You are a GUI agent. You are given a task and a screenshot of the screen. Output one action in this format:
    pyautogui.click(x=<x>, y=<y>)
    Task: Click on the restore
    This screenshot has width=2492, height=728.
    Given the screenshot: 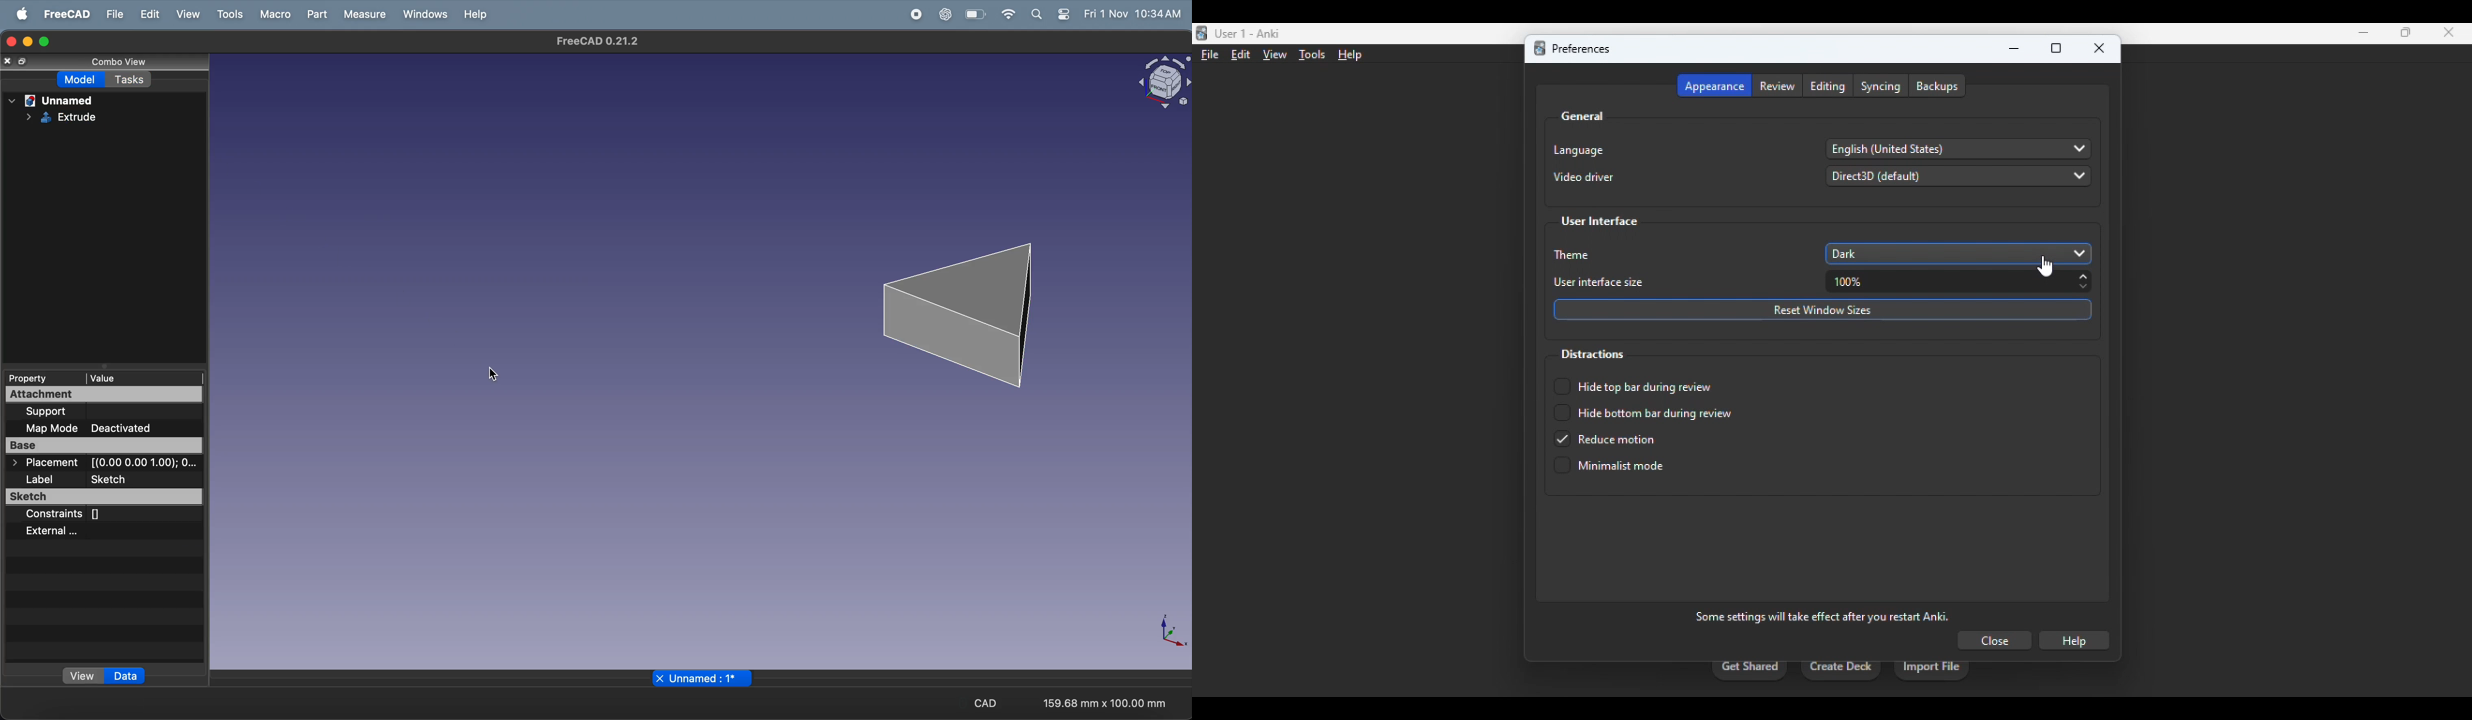 What is the action you would take?
    pyautogui.click(x=25, y=62)
    